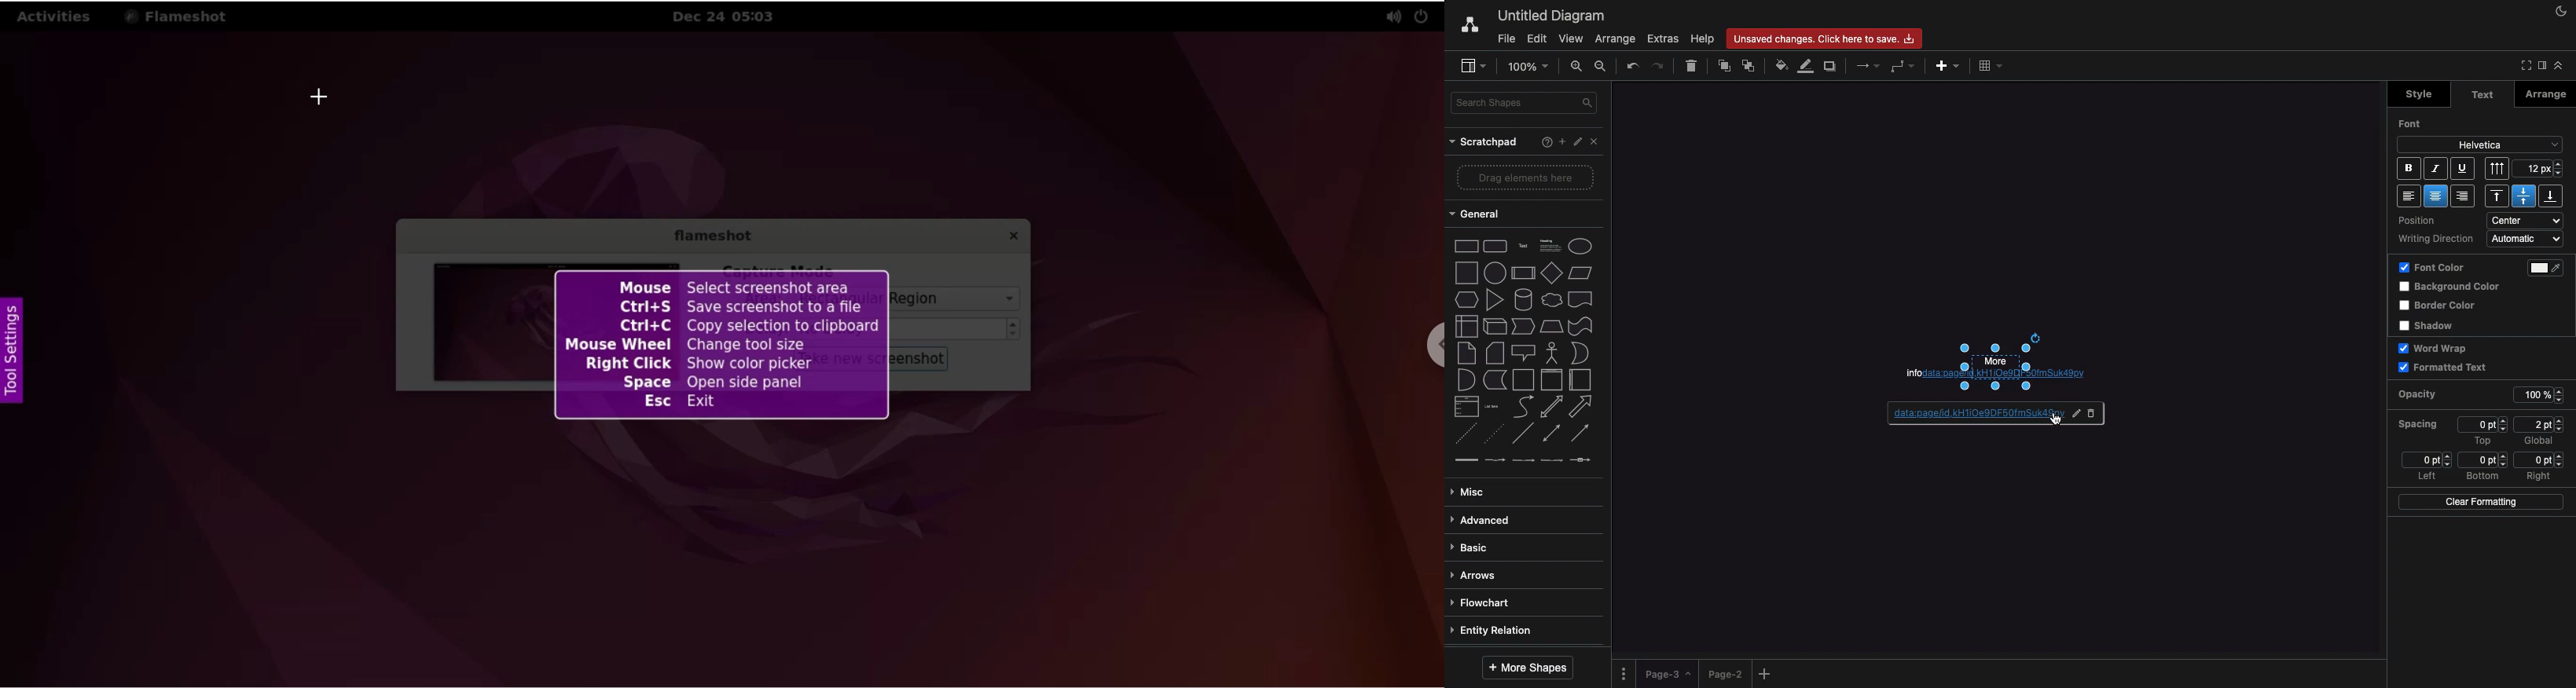 Image resolution: width=2576 pixels, height=700 pixels. What do you see at coordinates (1472, 548) in the screenshot?
I see `Basic` at bounding box center [1472, 548].